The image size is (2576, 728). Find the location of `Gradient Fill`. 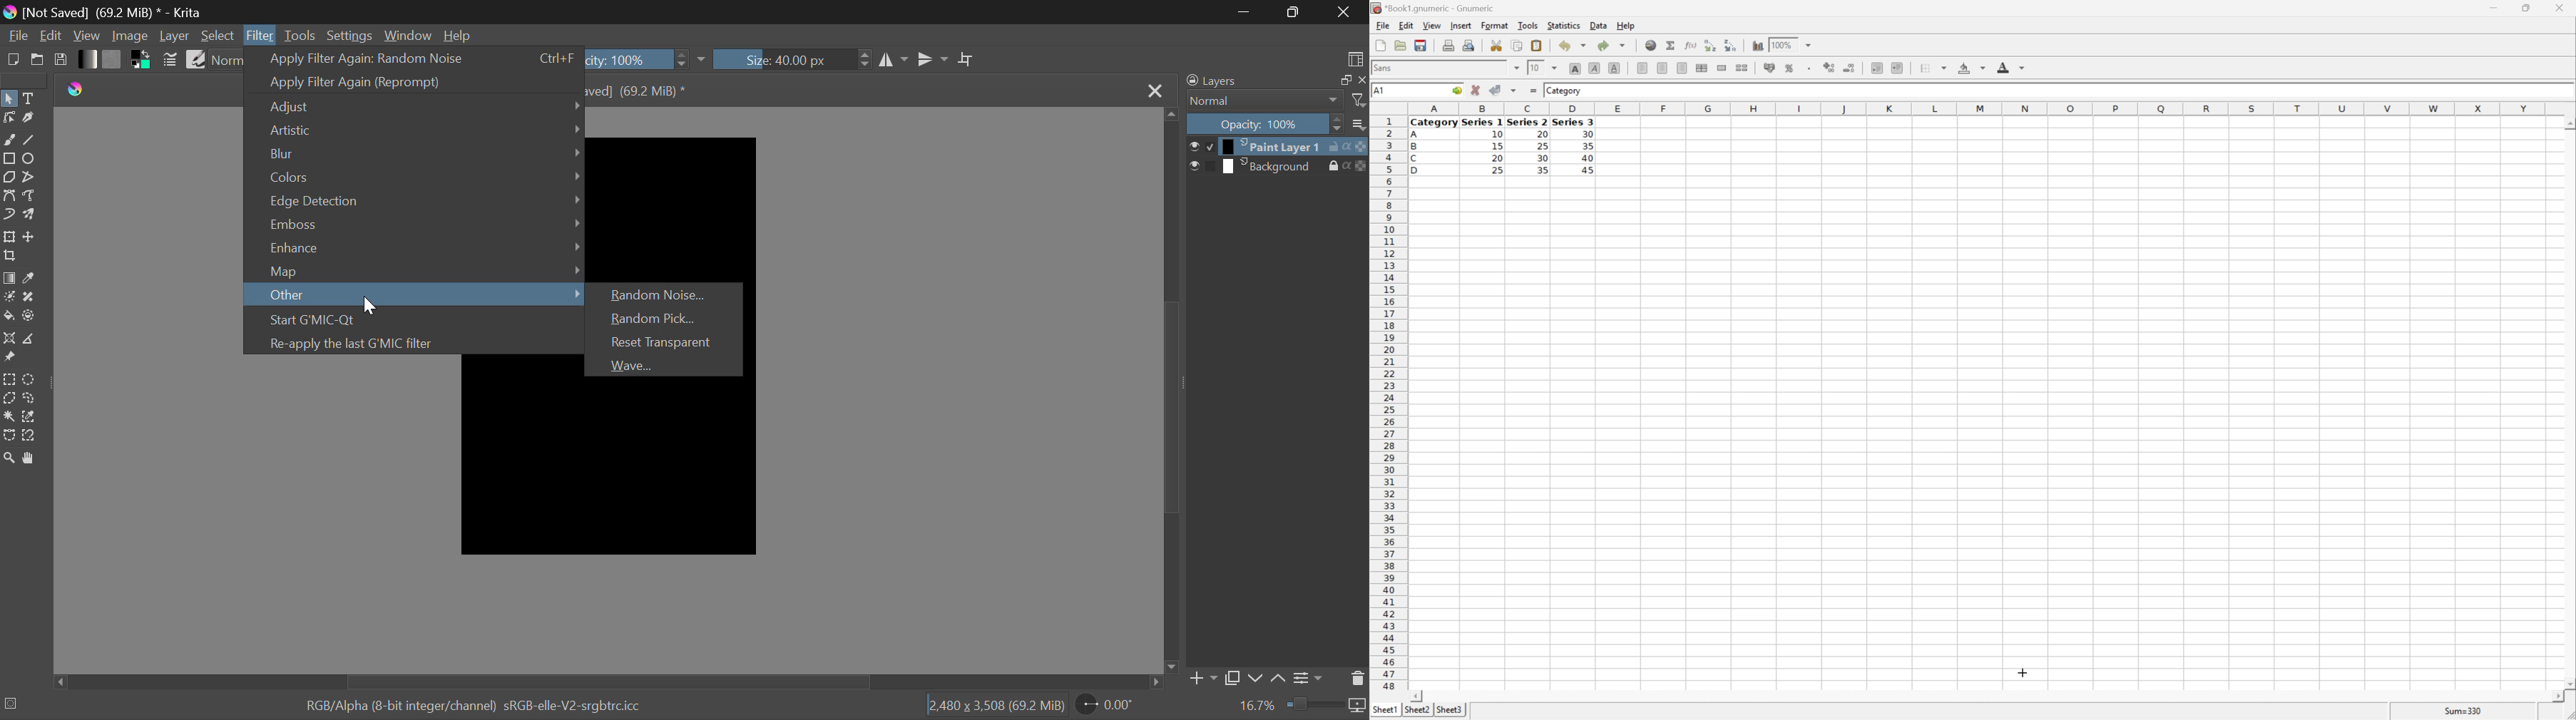

Gradient Fill is located at coordinates (9, 278).